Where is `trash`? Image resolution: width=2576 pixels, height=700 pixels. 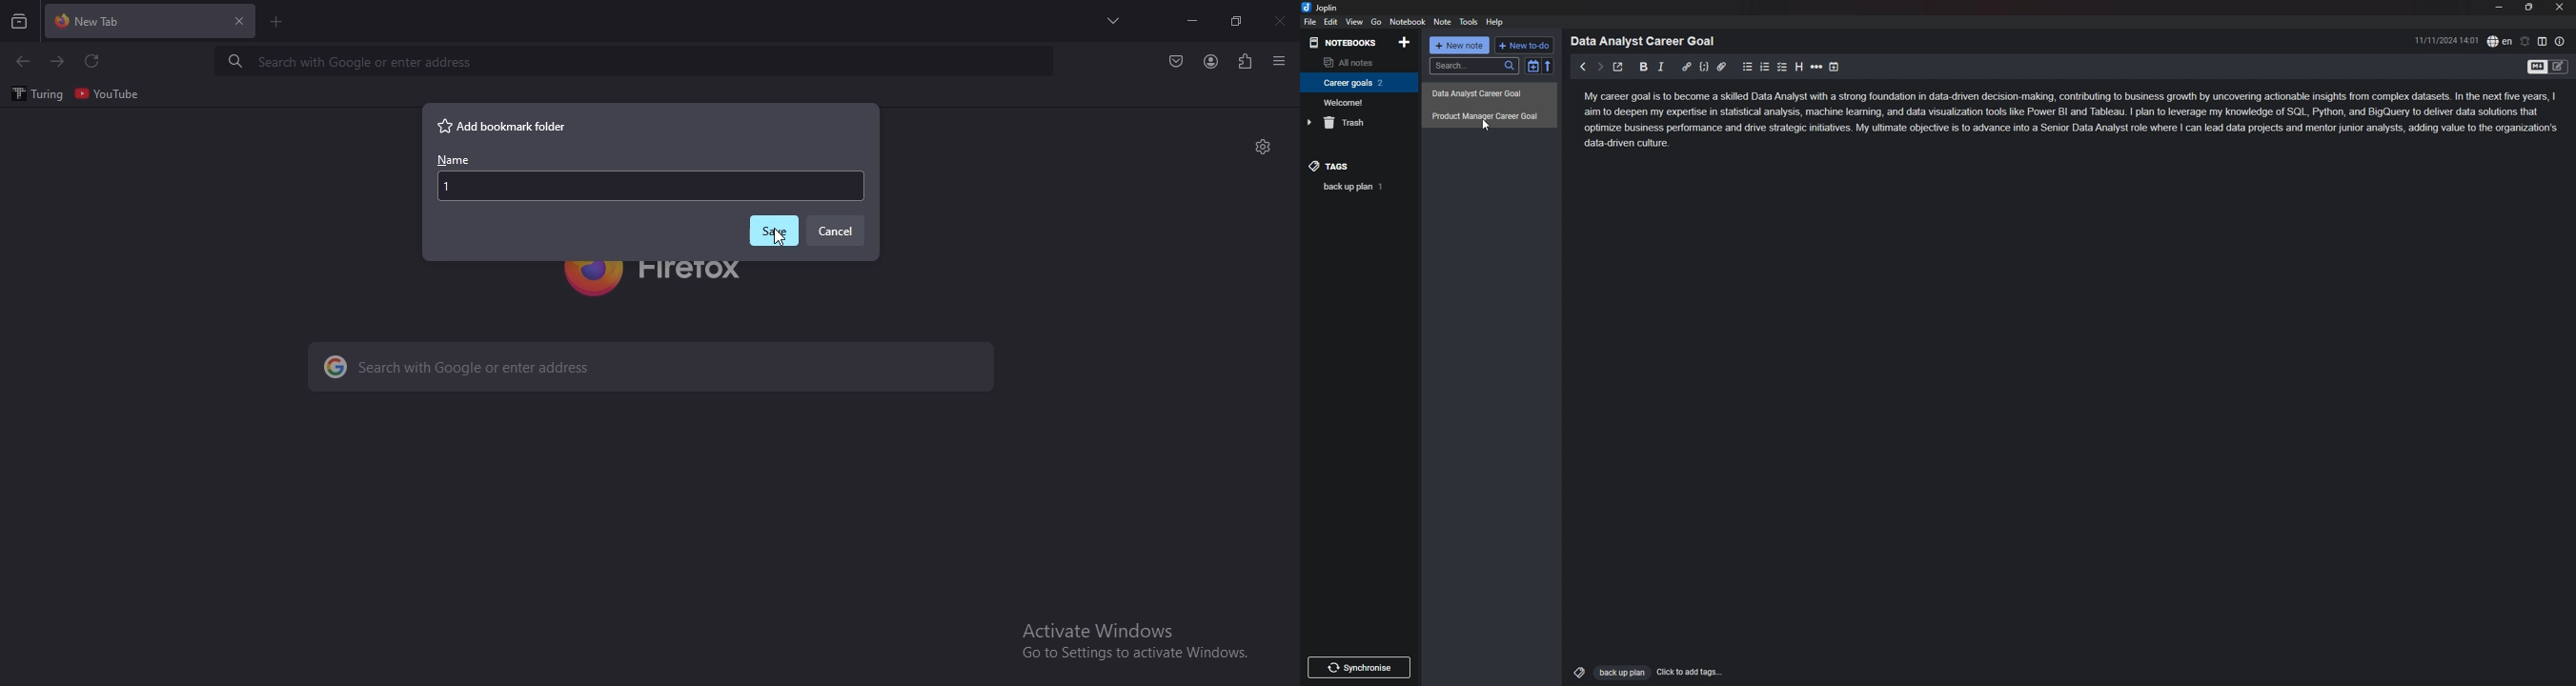
trash is located at coordinates (1357, 122).